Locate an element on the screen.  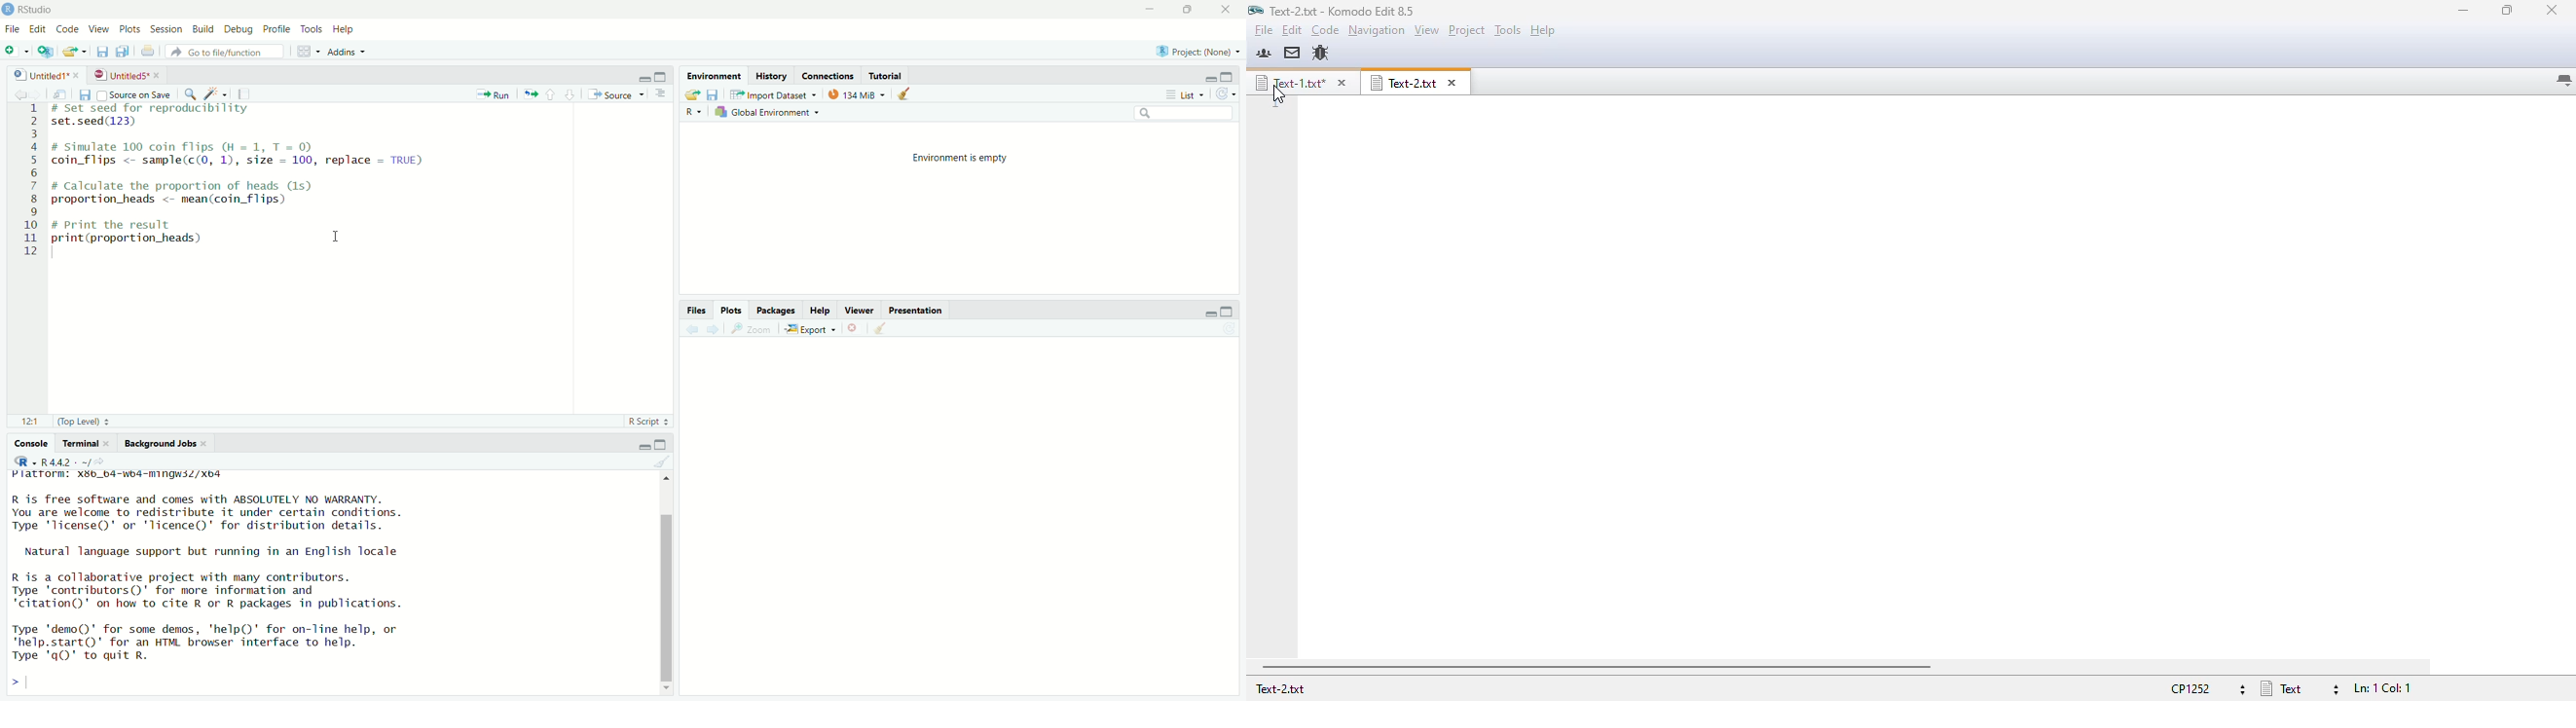
go forward to the next source location is located at coordinates (37, 93).